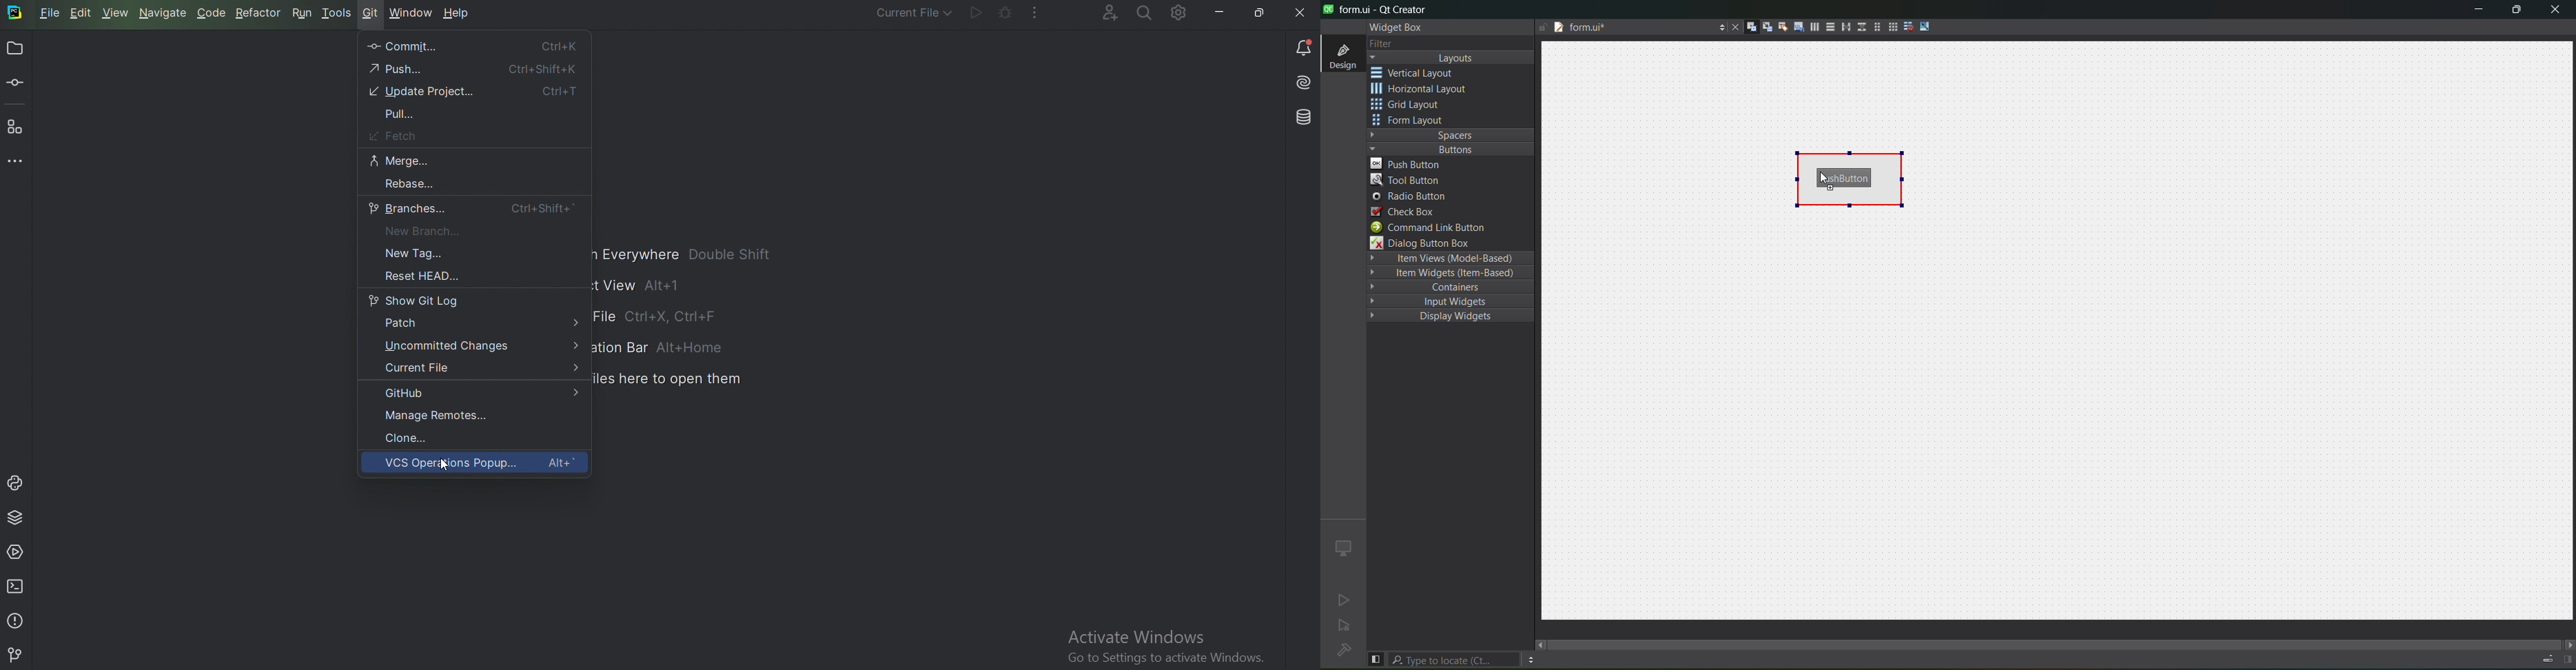 The height and width of the screenshot is (672, 2576). What do you see at coordinates (16, 14) in the screenshot?
I see `Pycharm` at bounding box center [16, 14].